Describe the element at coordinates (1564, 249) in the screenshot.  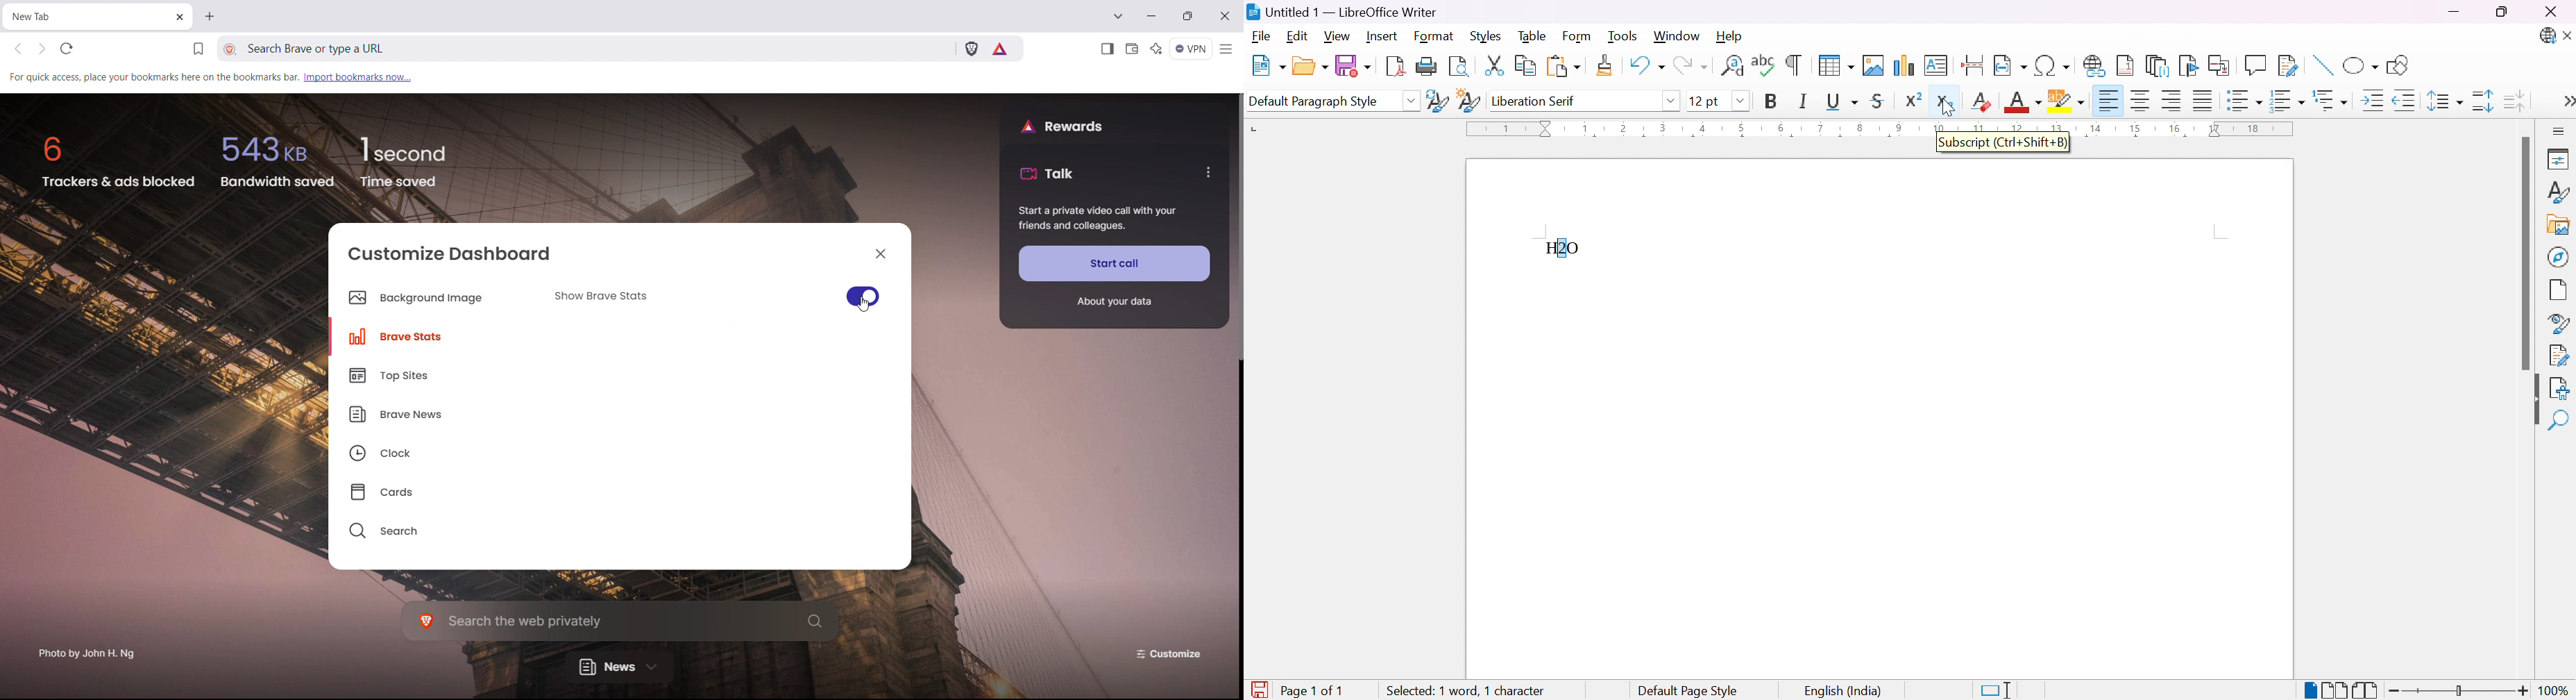
I see `H2O` at that location.